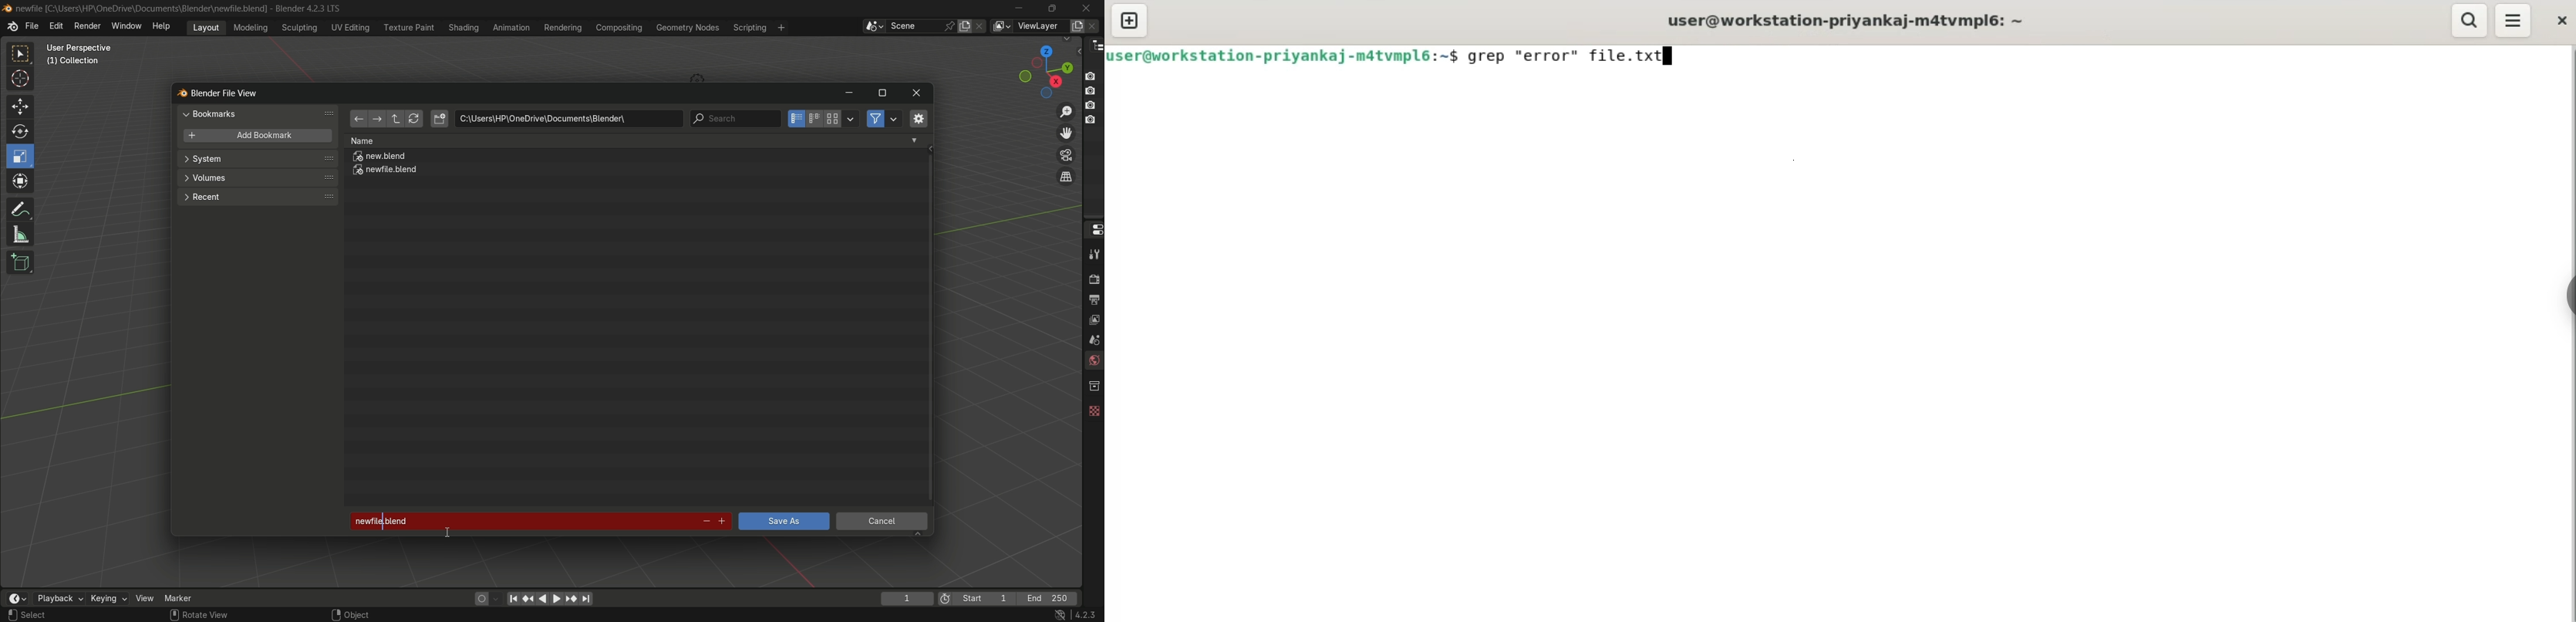 The image size is (2576, 644). Describe the element at coordinates (84, 48) in the screenshot. I see `User prepective` at that location.